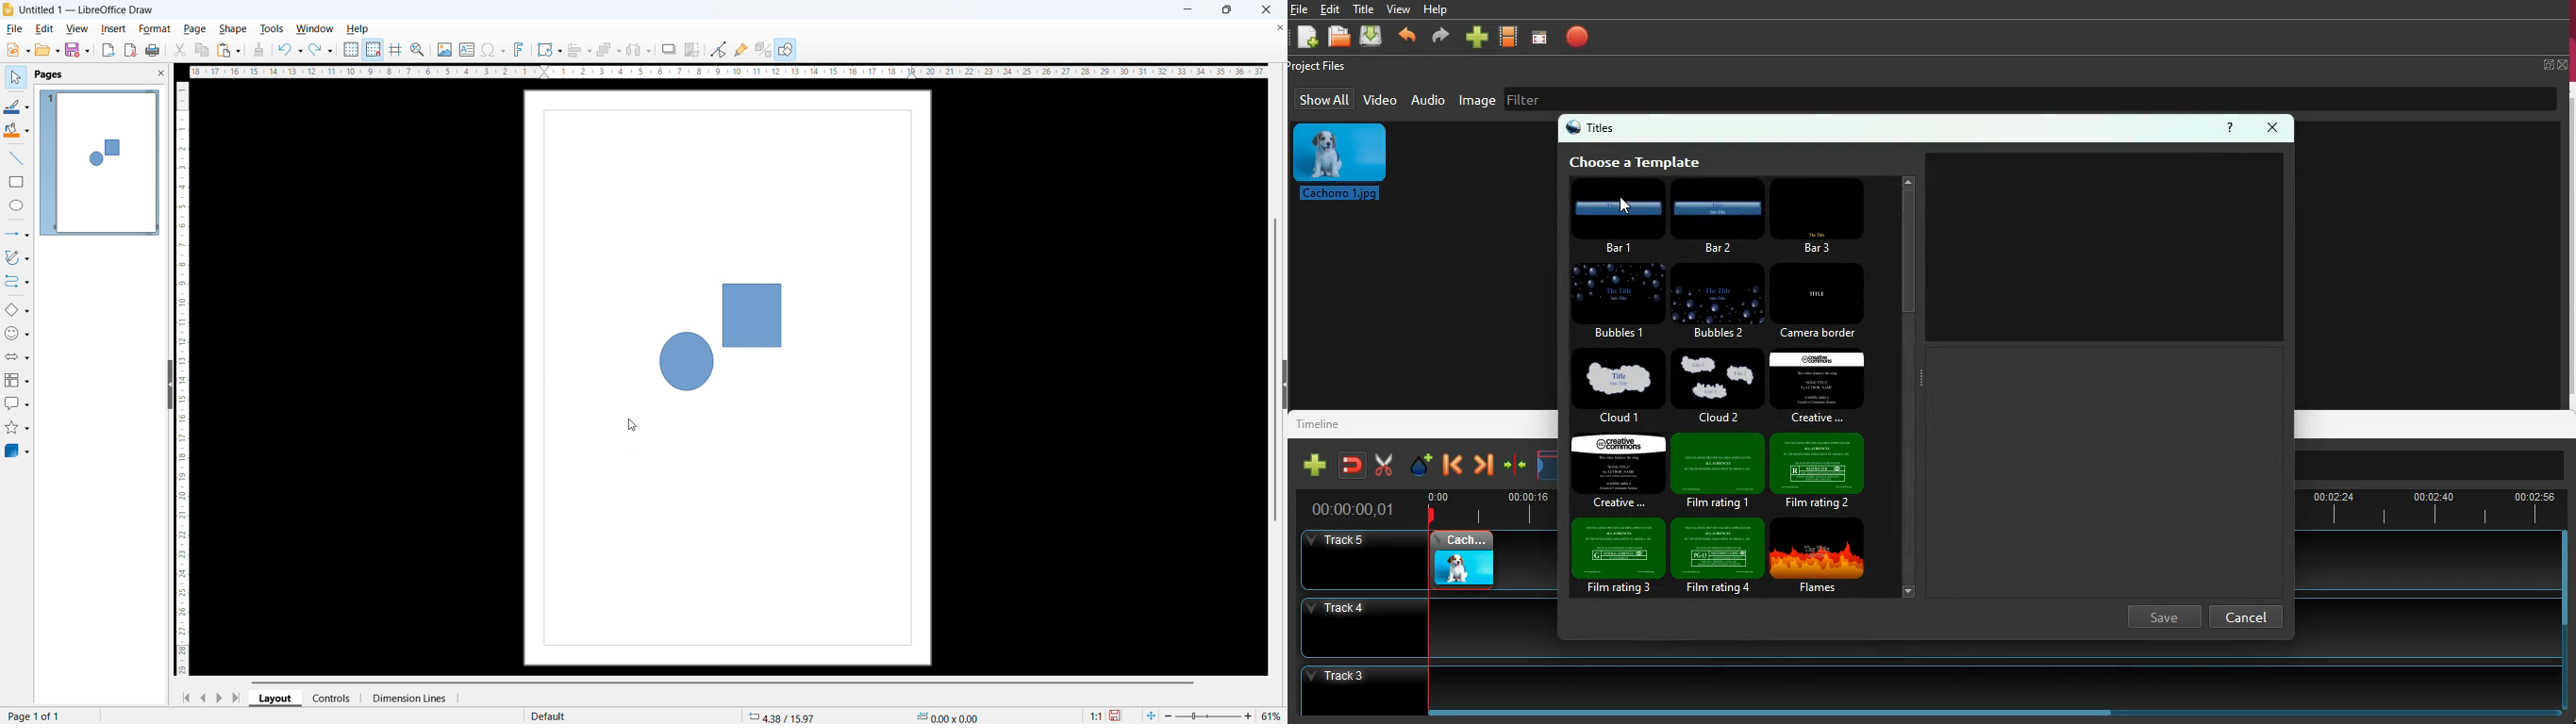  I want to click on vertical ruler, so click(181, 379).